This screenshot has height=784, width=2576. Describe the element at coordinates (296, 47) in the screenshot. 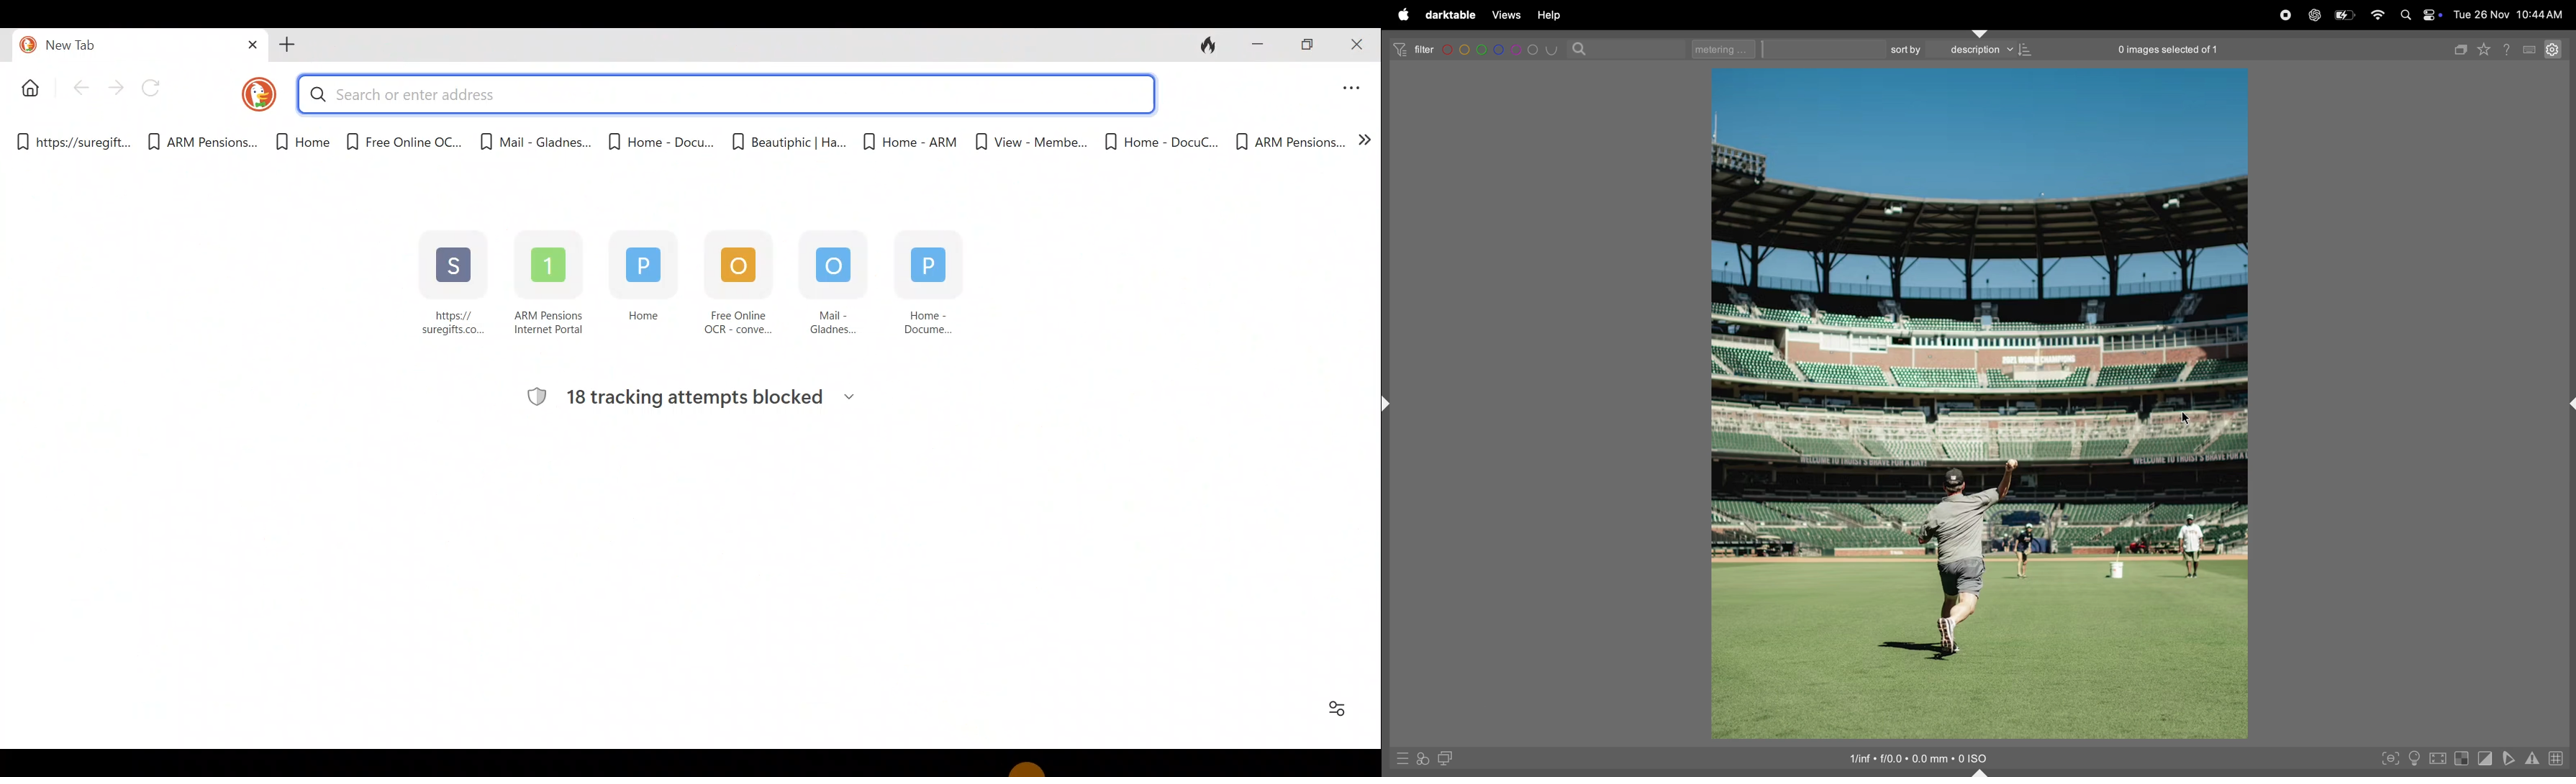

I see `Add tab` at that location.